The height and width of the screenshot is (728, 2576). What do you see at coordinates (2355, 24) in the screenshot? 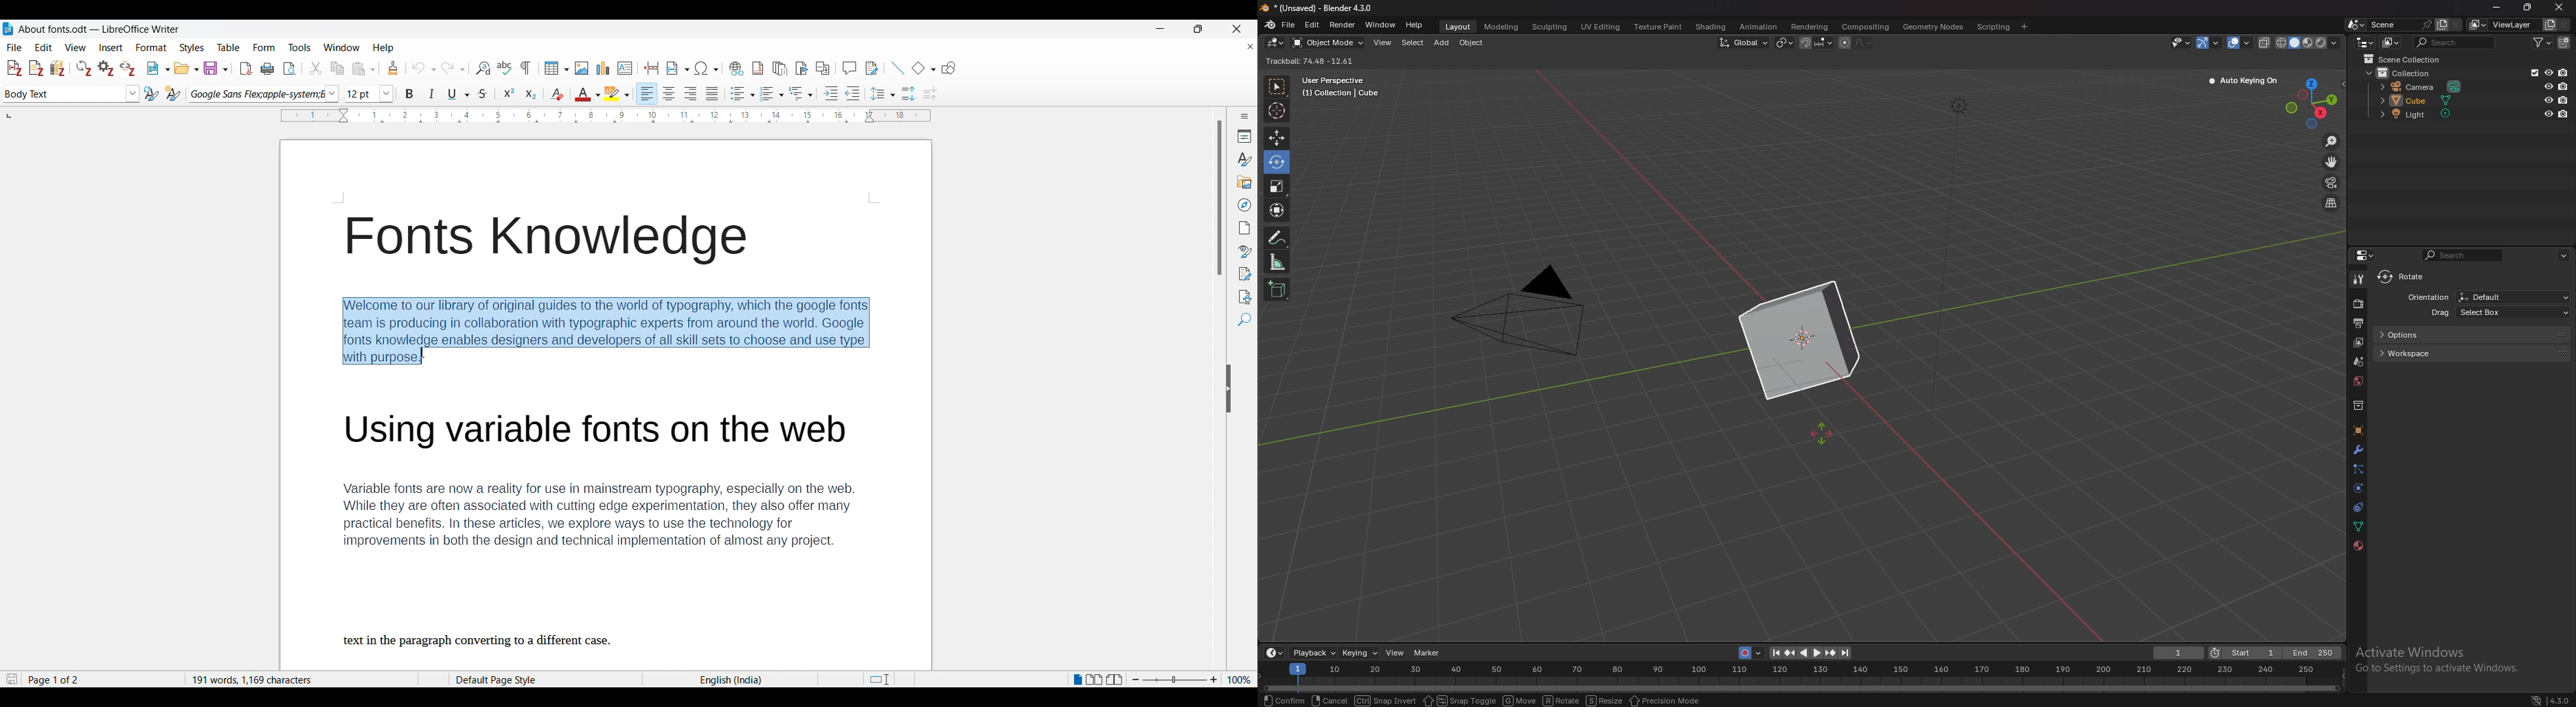
I see `browse scene` at bounding box center [2355, 24].